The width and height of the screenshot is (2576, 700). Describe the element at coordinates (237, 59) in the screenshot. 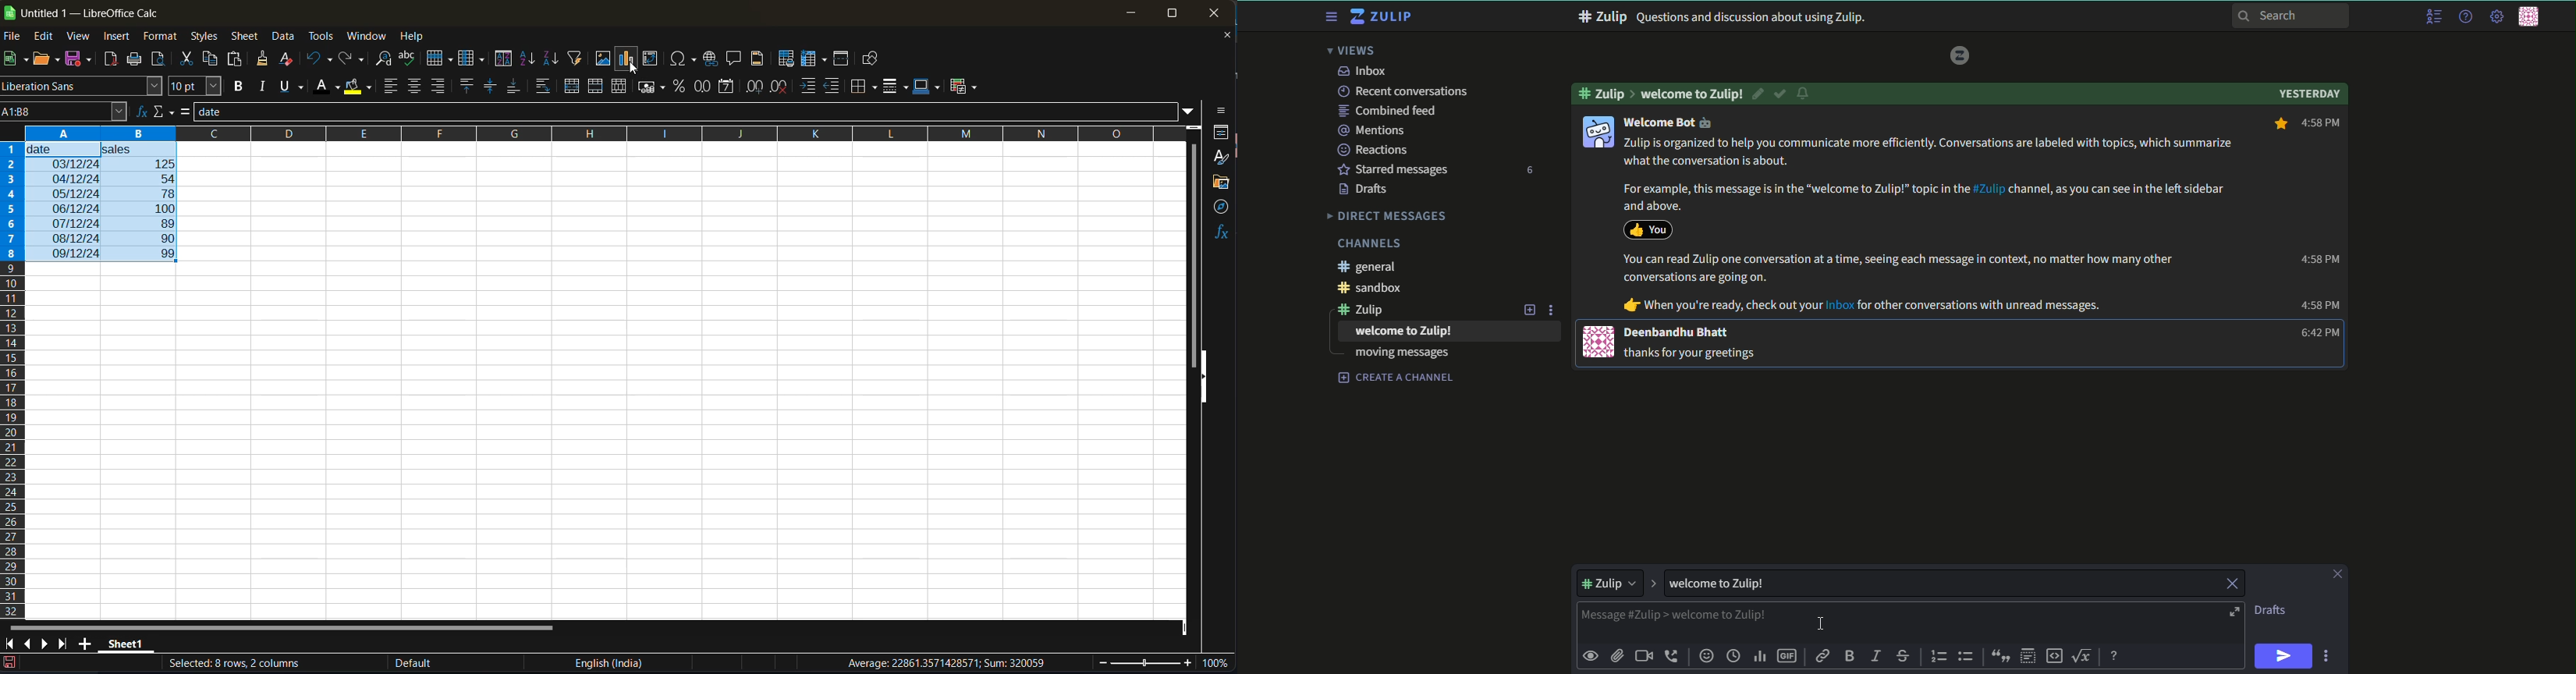

I see `paste` at that location.